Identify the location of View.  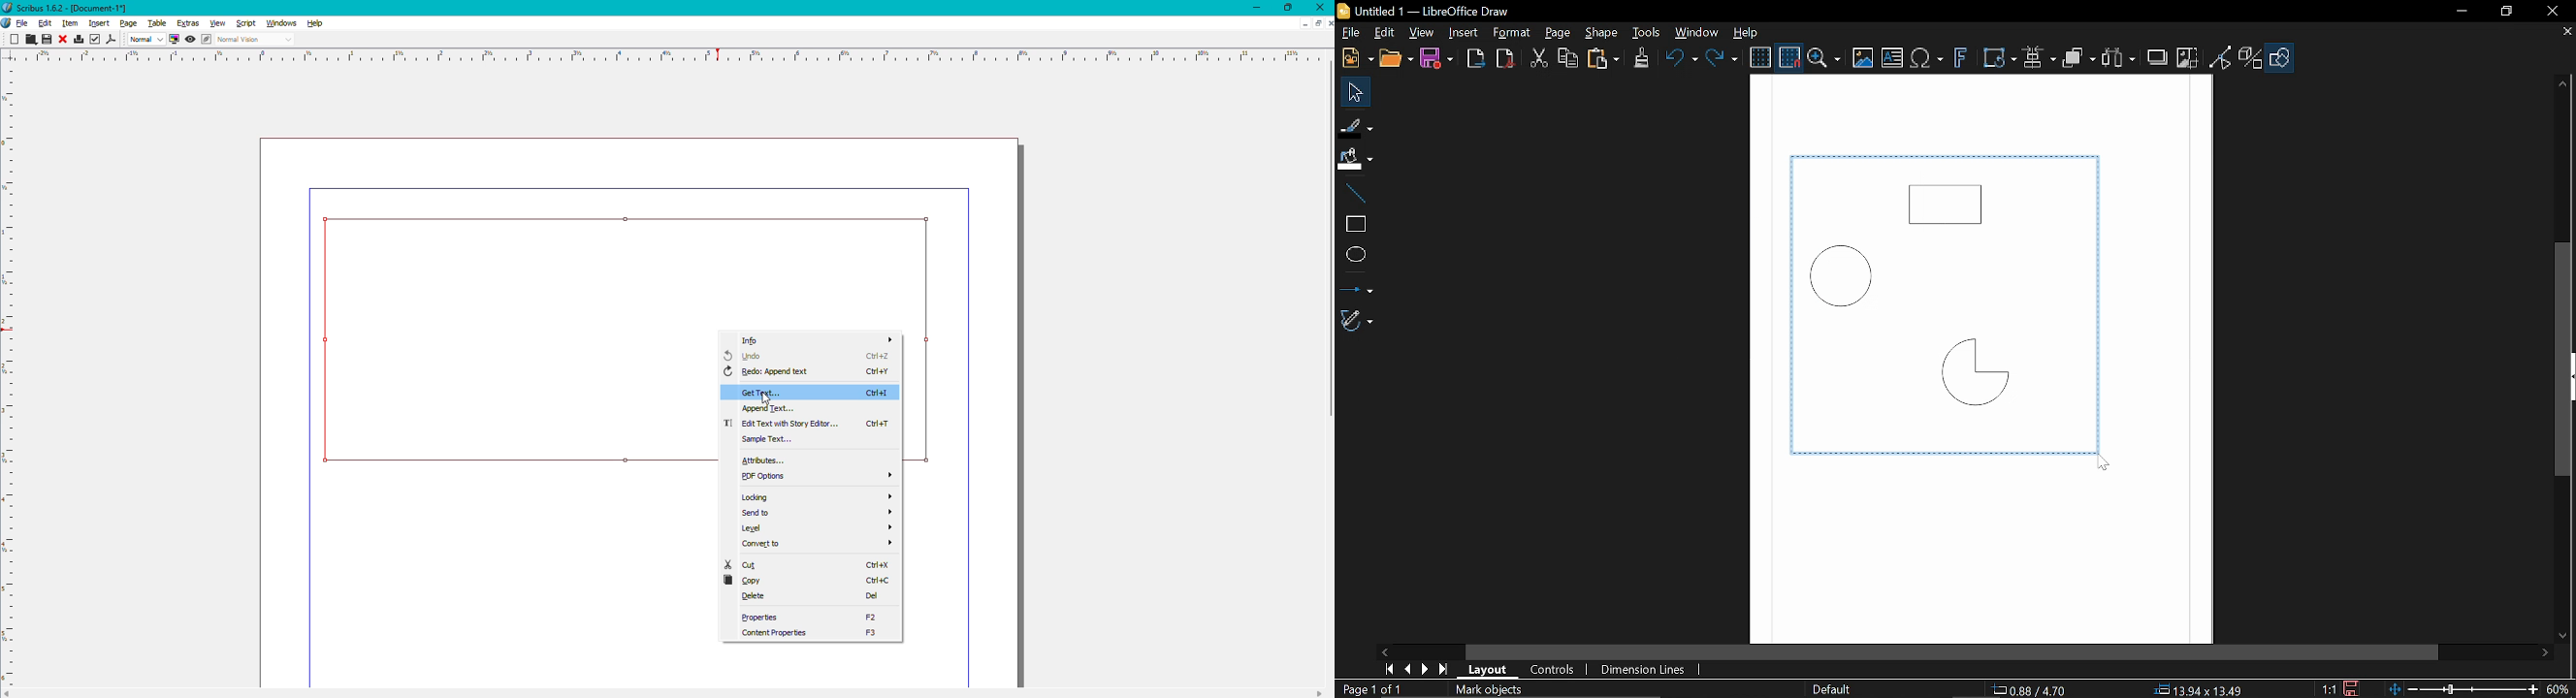
(217, 24).